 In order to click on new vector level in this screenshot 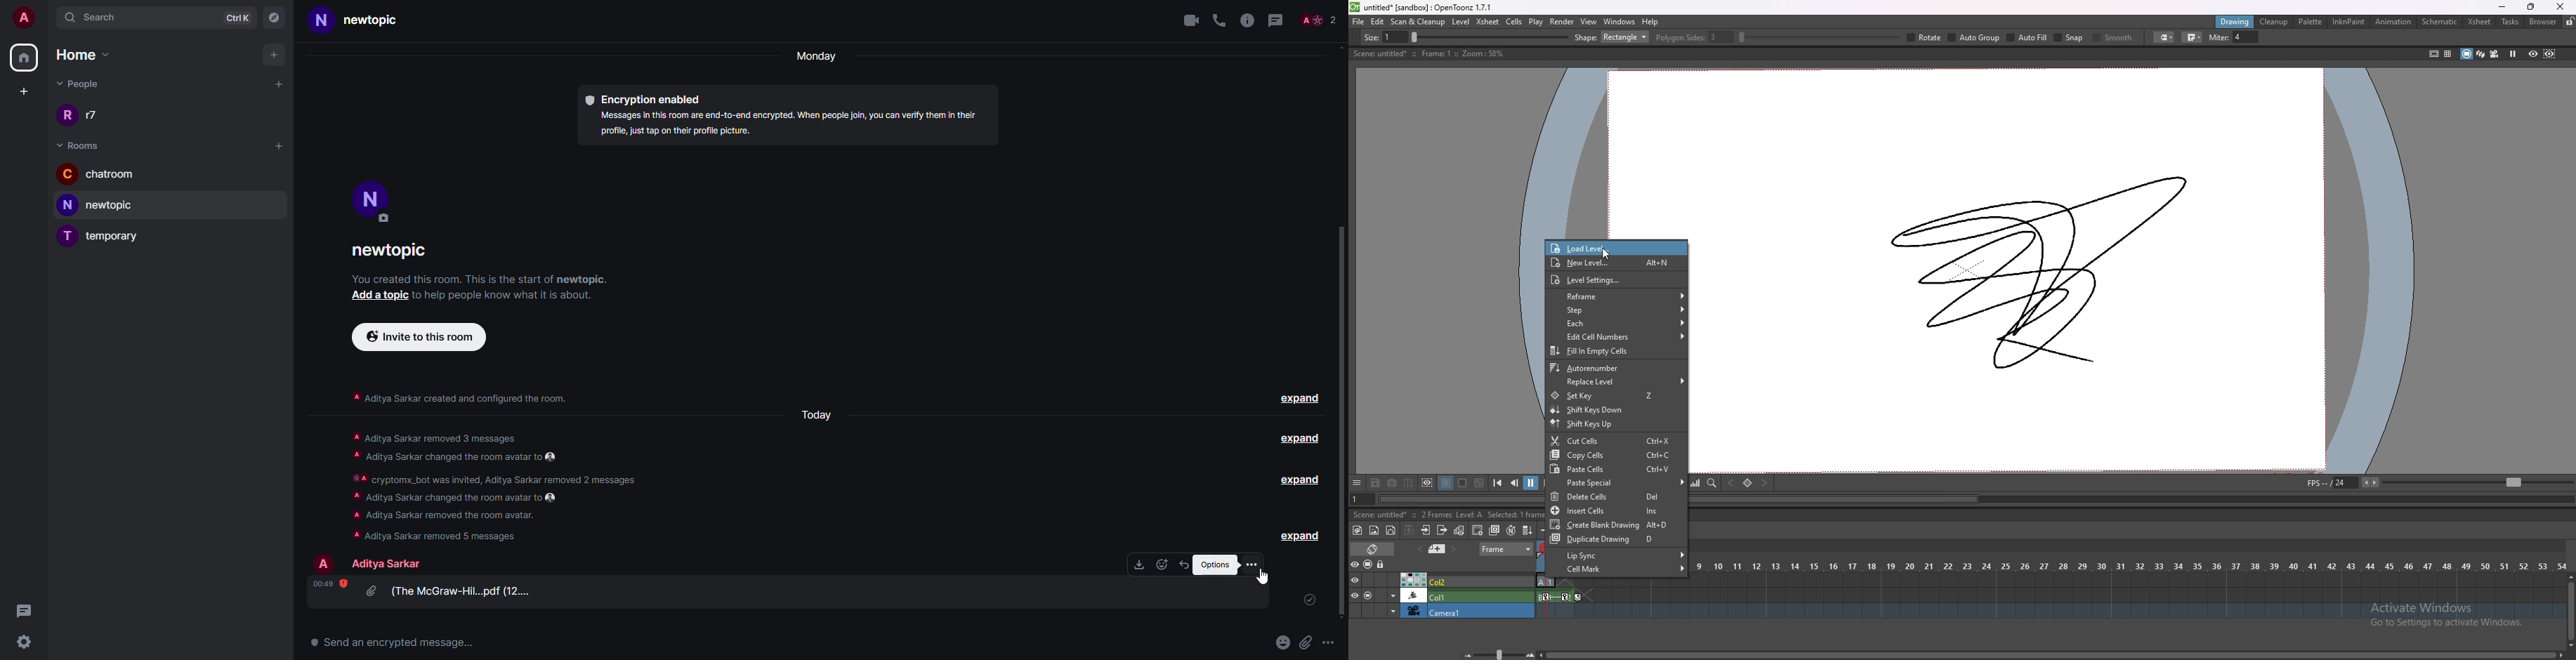, I will do `click(1391, 531)`.